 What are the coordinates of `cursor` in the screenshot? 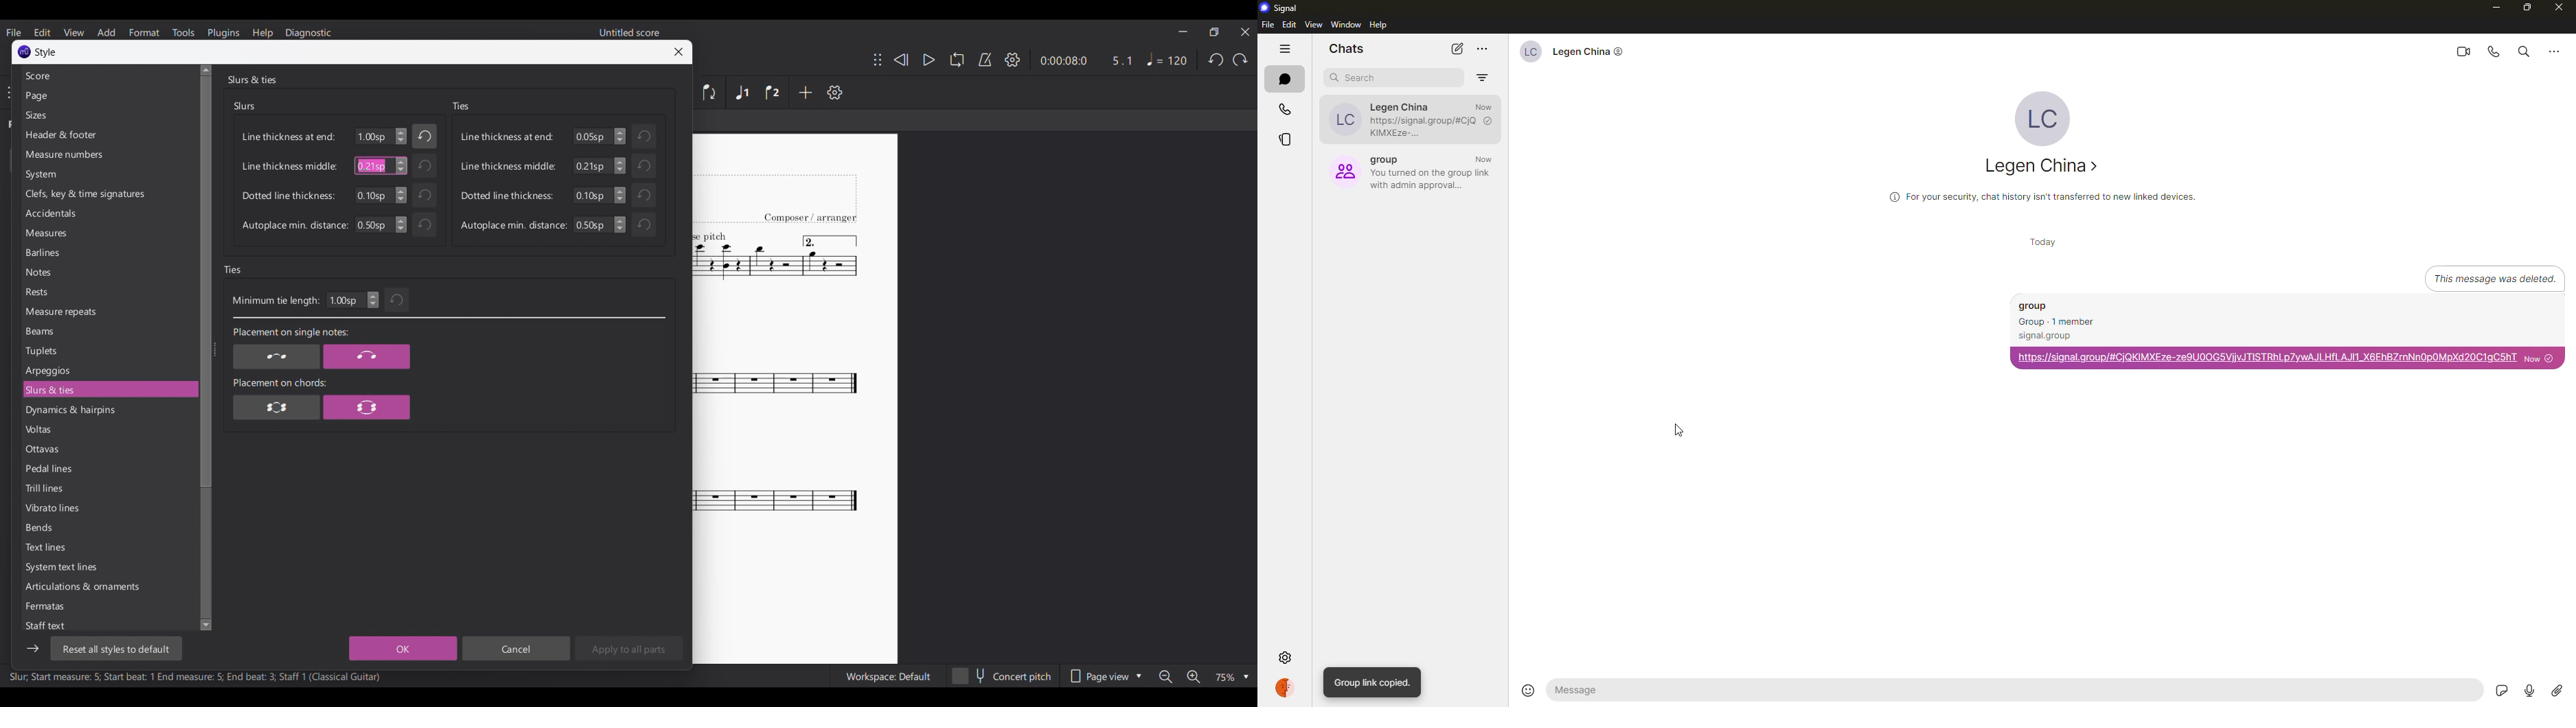 It's located at (1682, 437).